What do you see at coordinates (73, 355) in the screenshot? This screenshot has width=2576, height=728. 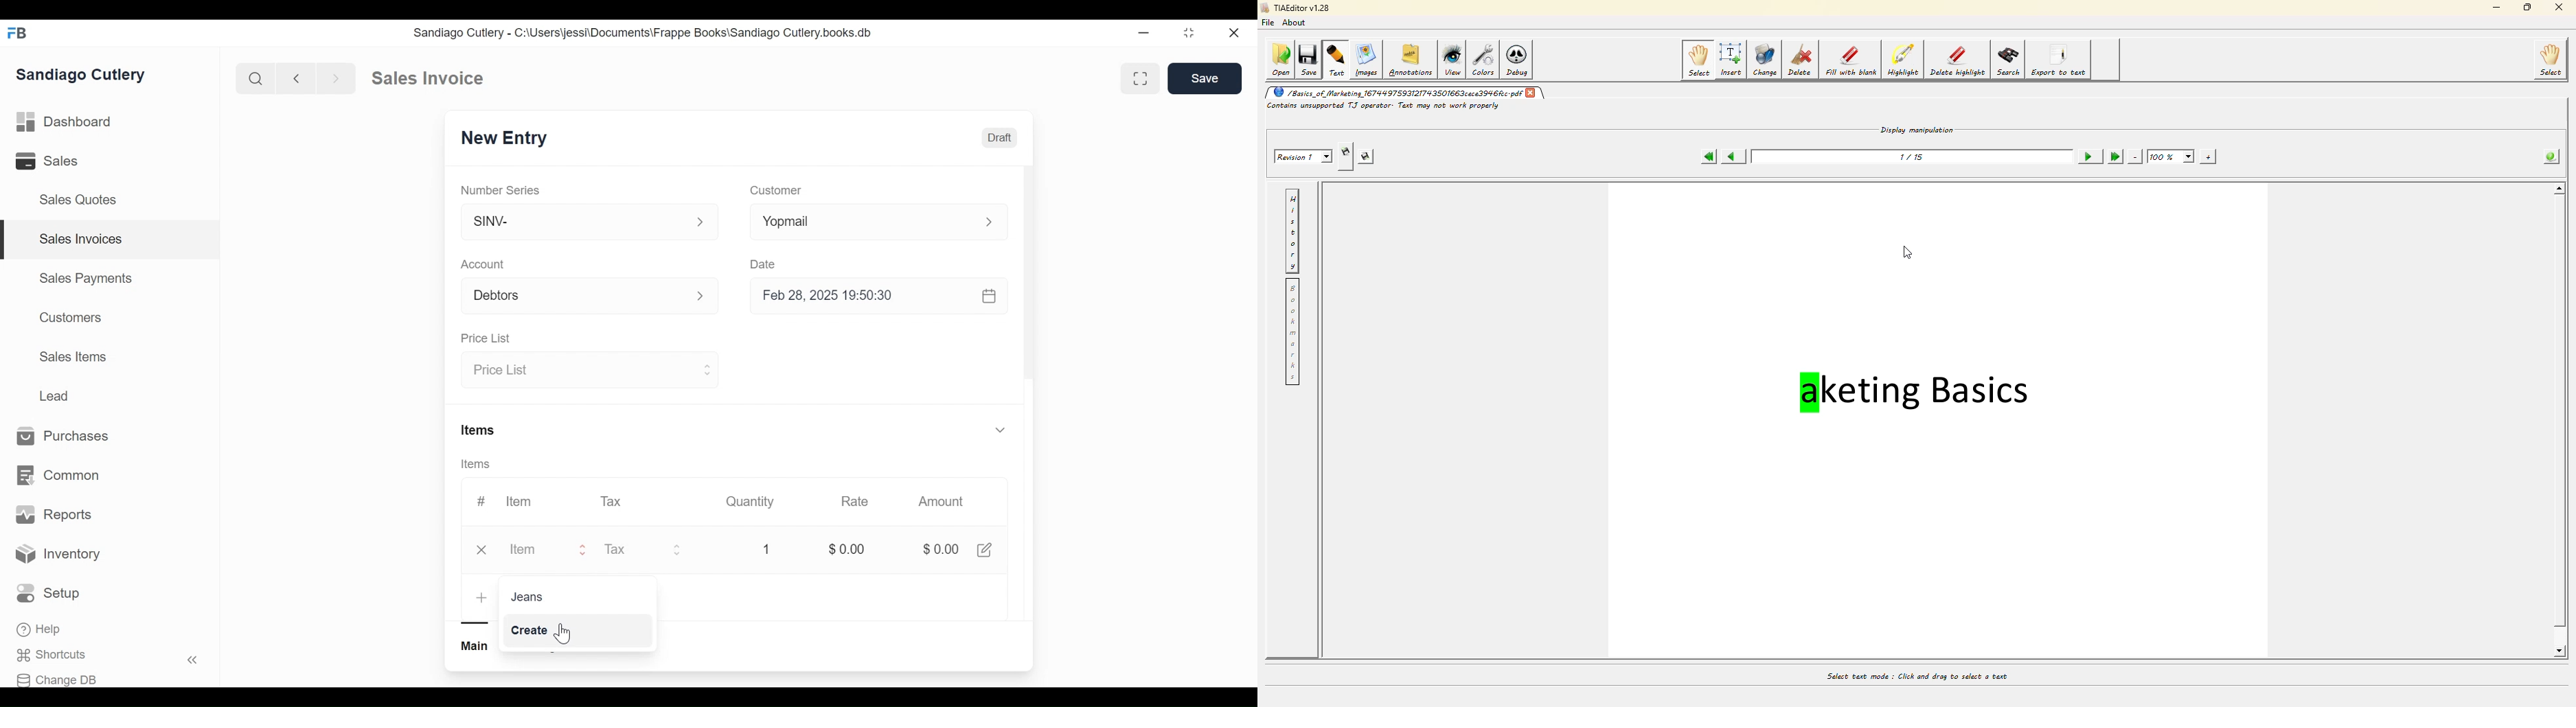 I see `Sales Items` at bounding box center [73, 355].